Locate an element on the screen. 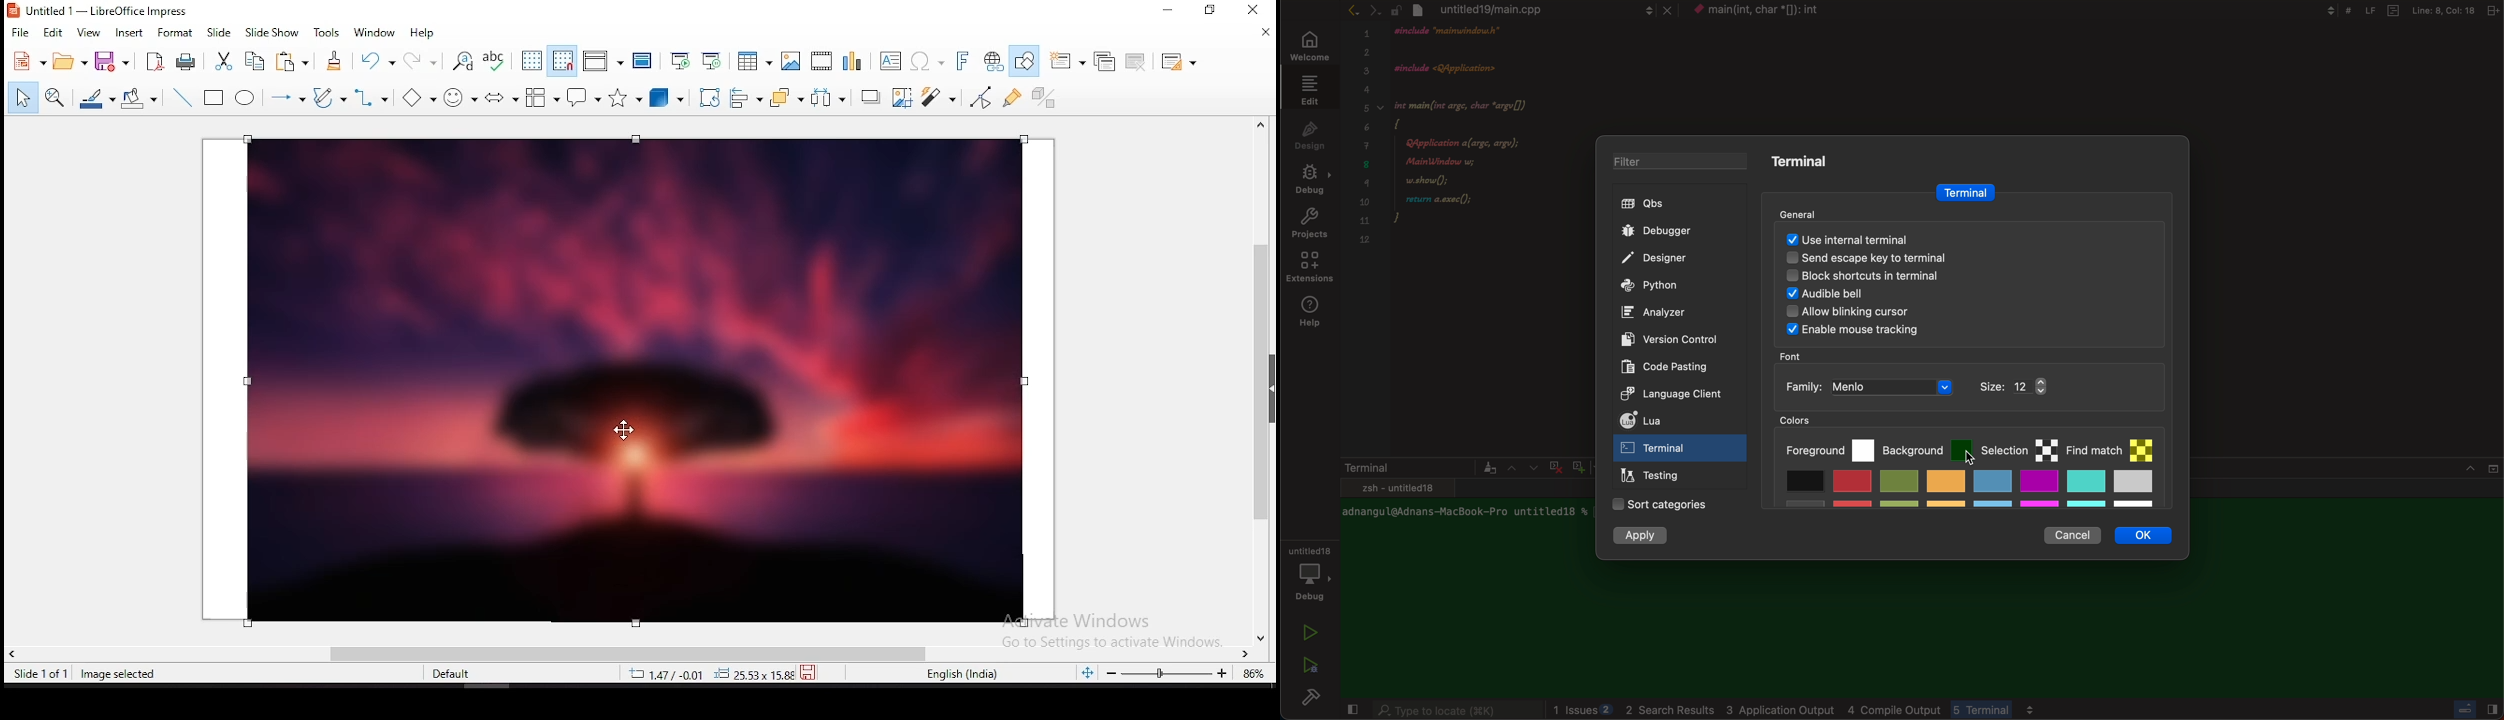 This screenshot has height=728, width=2520.  slide layout is located at coordinates (1178, 62).